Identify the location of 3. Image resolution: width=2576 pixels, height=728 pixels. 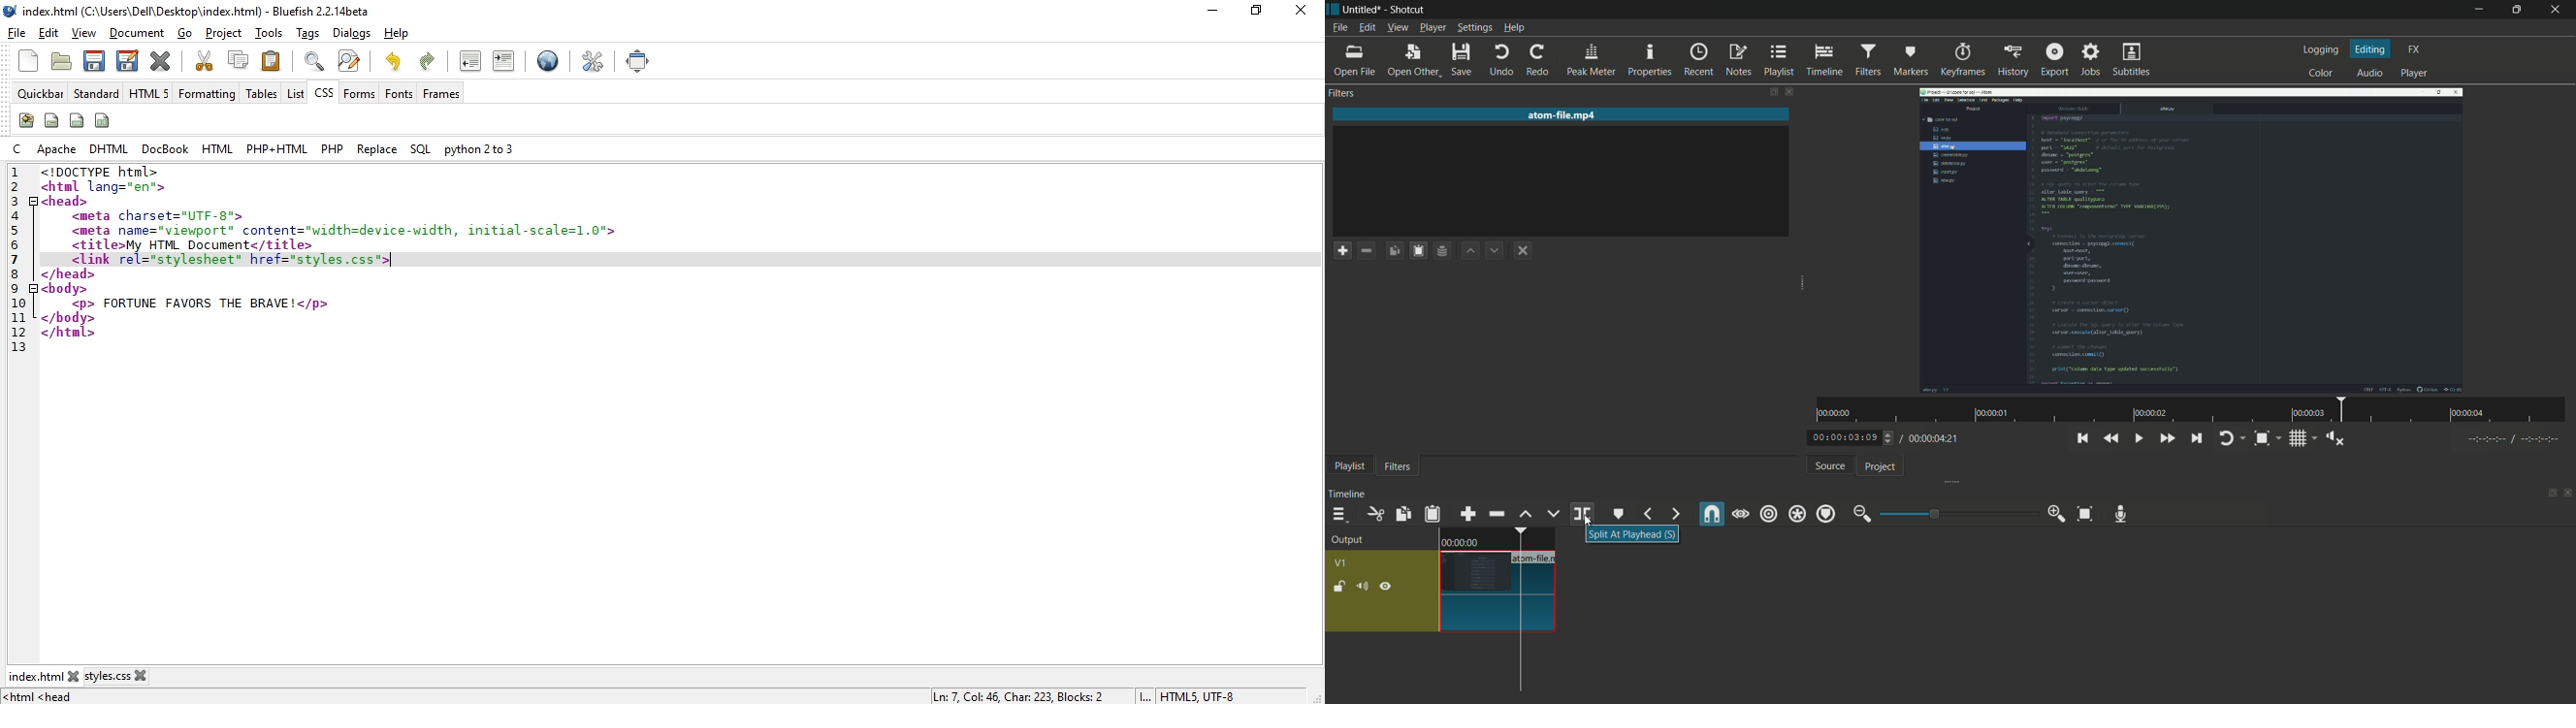
(17, 199).